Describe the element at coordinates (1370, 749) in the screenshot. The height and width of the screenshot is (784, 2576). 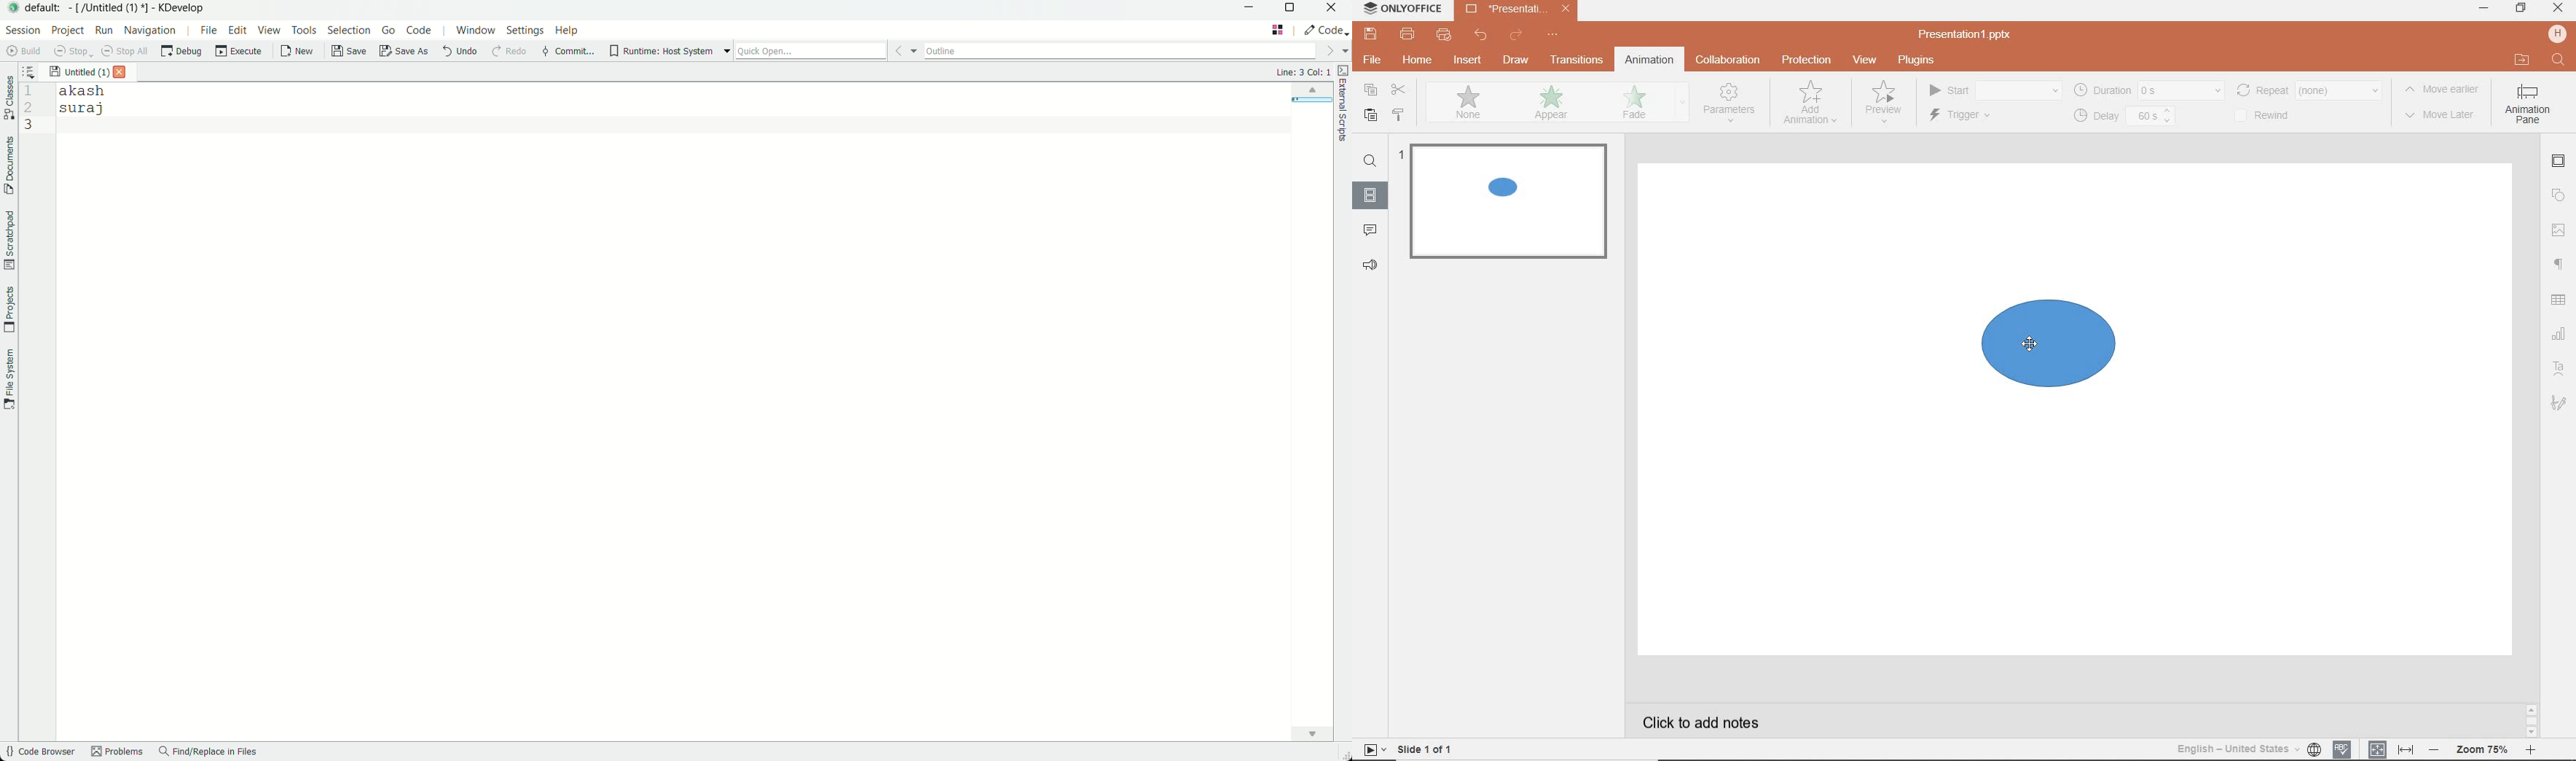
I see `start slide show` at that location.